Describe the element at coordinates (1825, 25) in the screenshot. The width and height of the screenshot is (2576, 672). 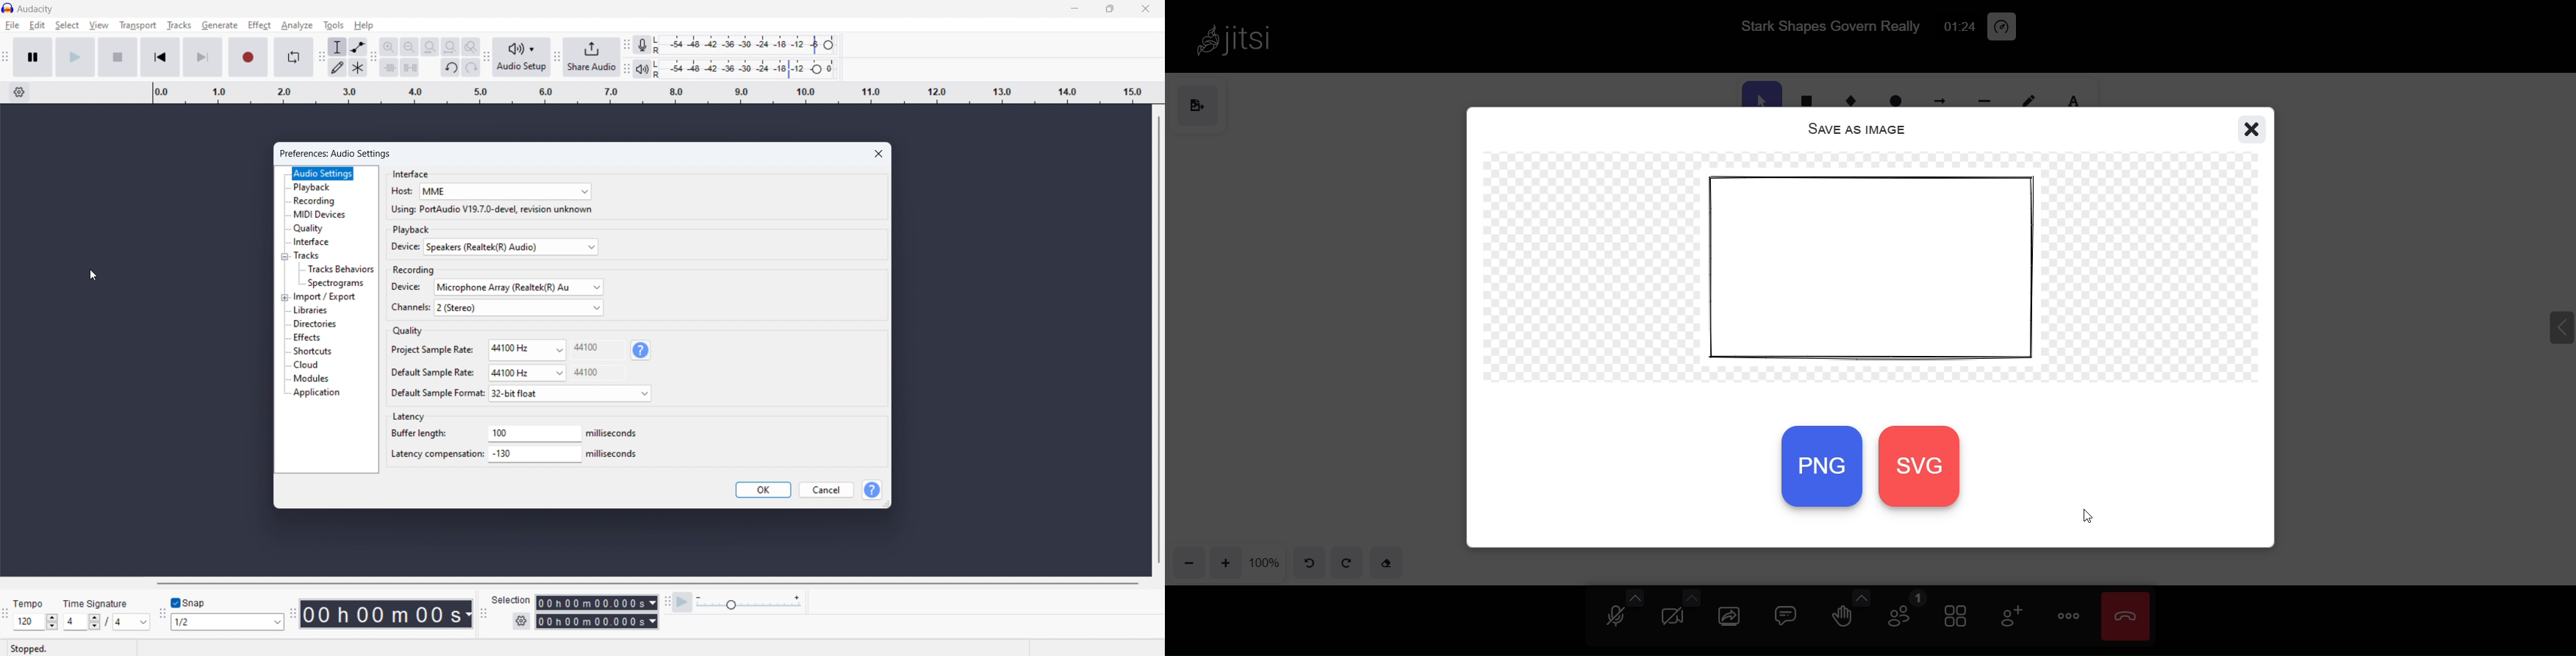
I see `Stark Shapes Govern Really` at that location.